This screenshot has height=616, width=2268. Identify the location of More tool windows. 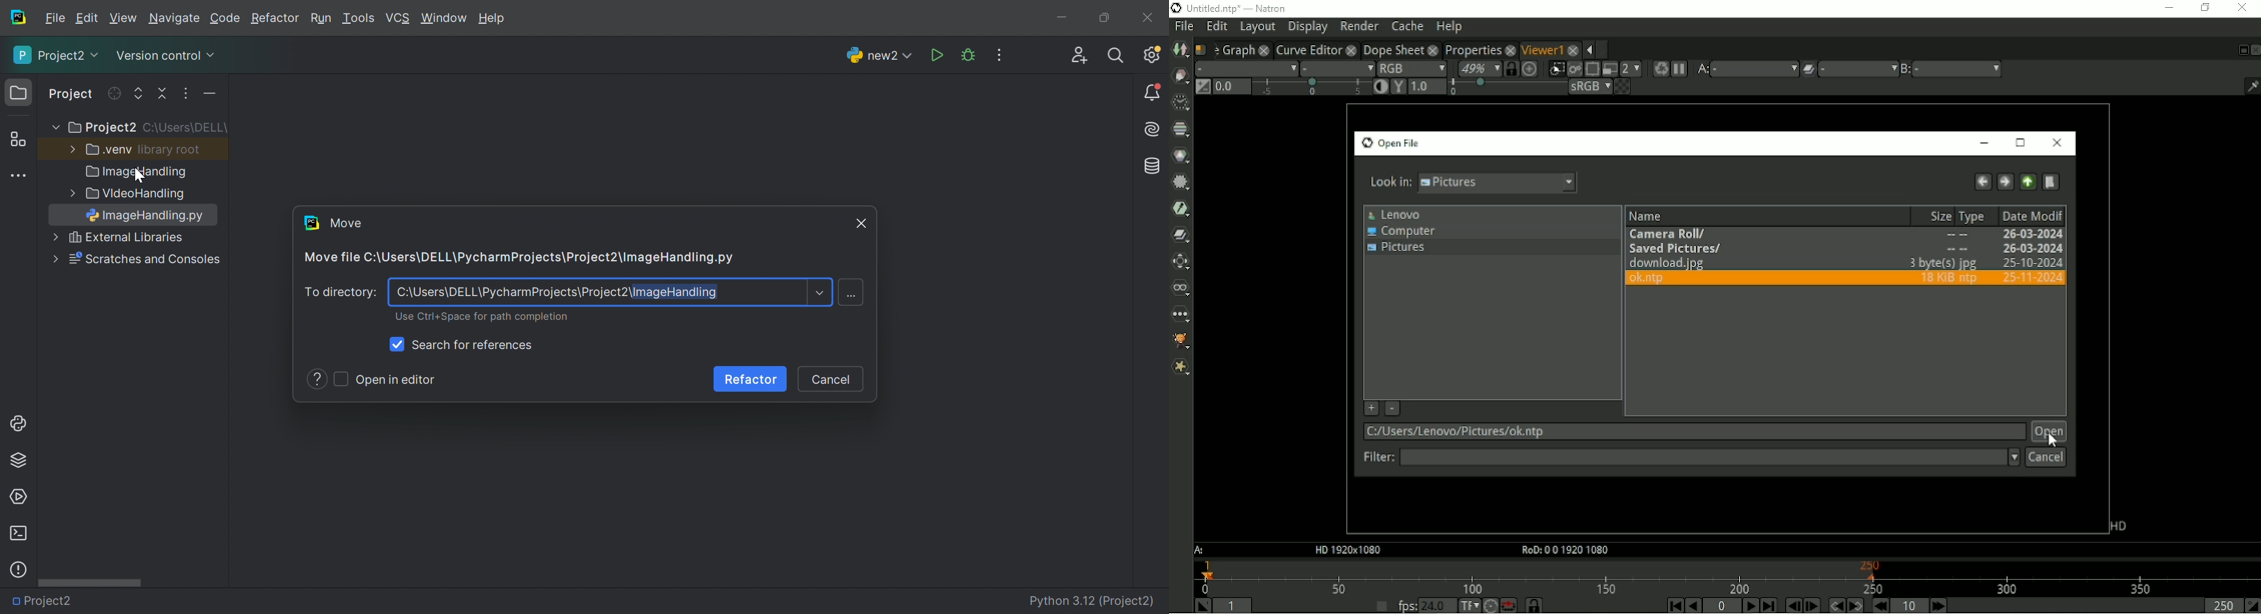
(20, 176).